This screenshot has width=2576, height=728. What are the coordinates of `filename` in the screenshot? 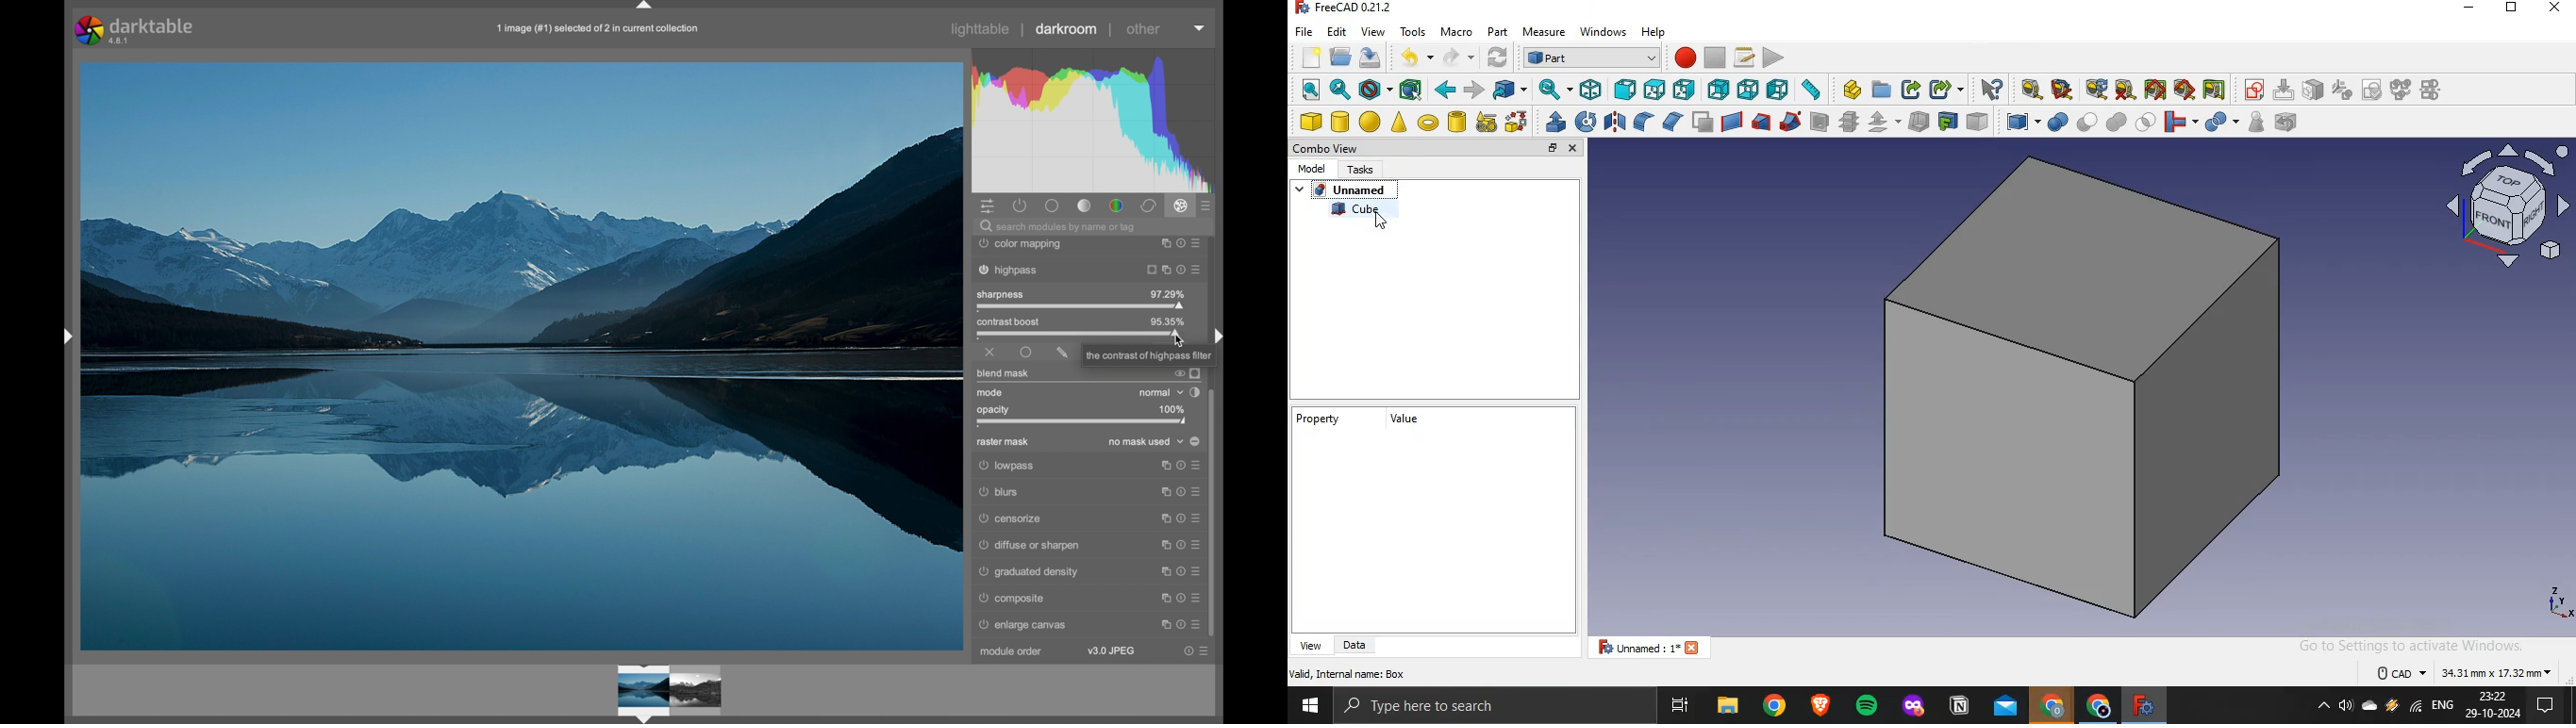 It's located at (599, 29).